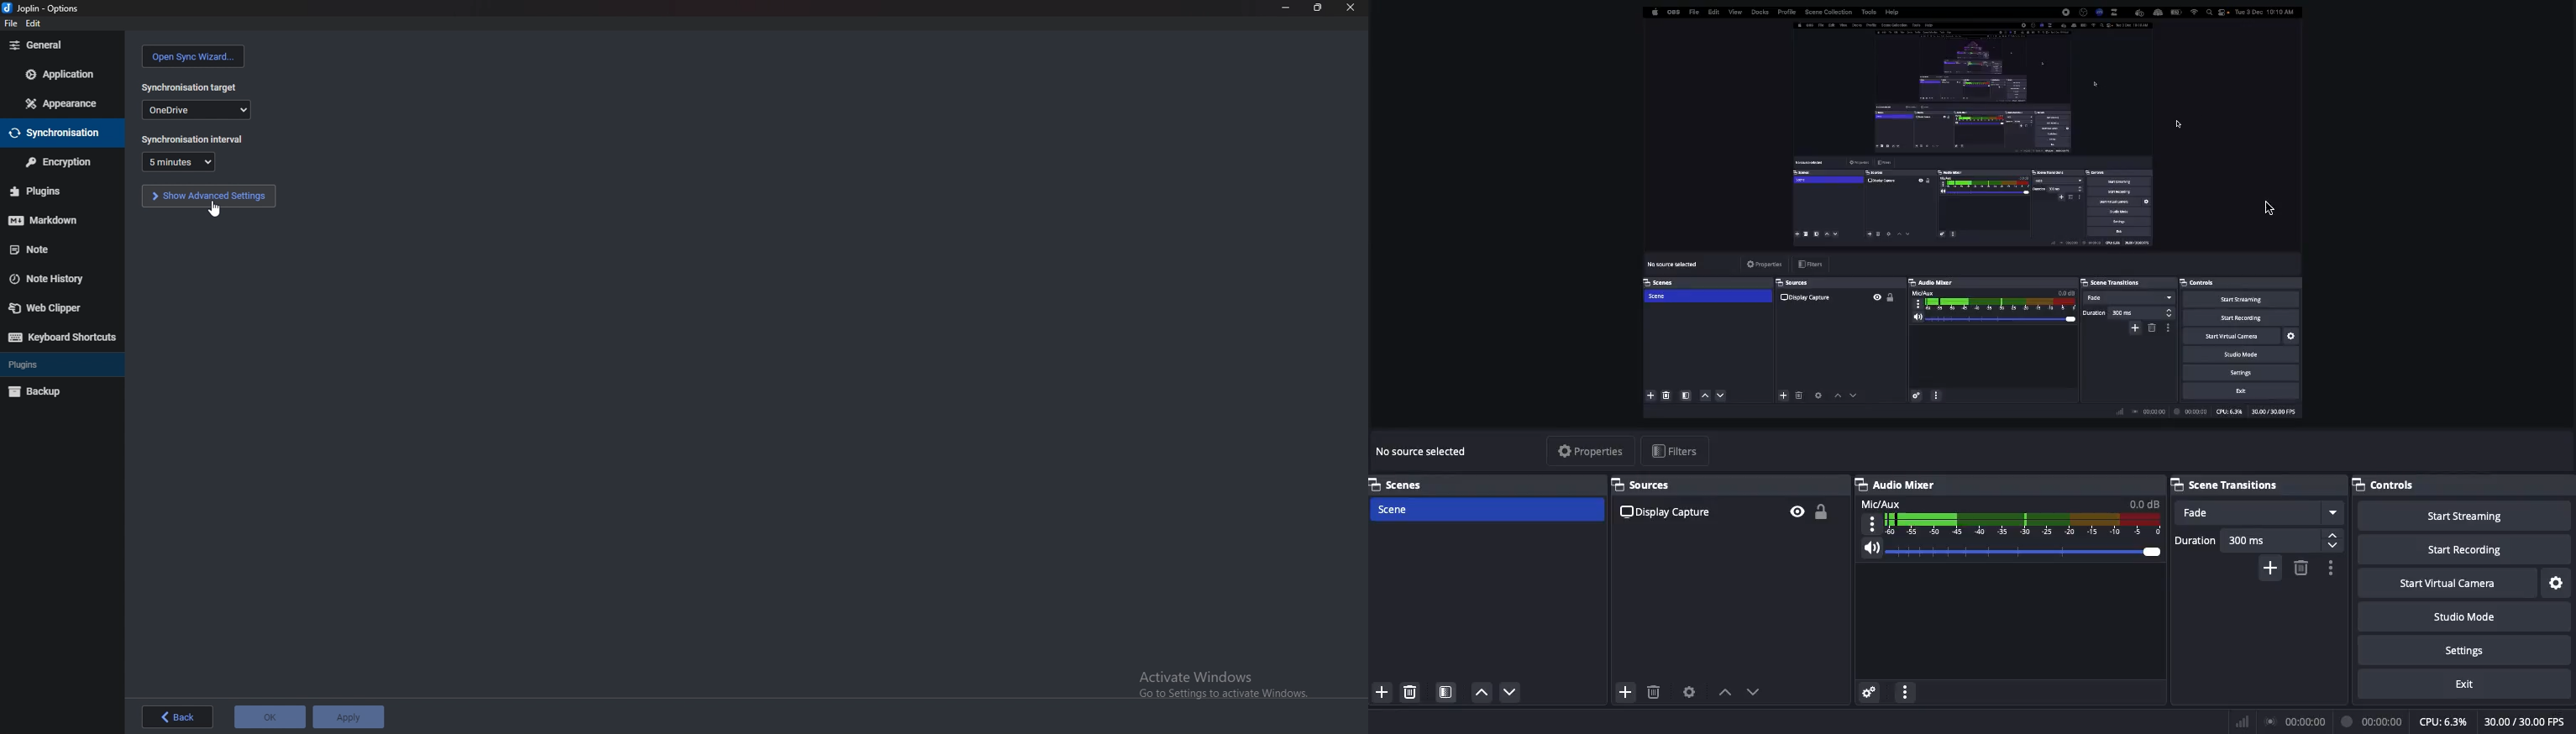 This screenshot has height=756, width=2576. What do you see at coordinates (1757, 694) in the screenshot?
I see `Down` at bounding box center [1757, 694].